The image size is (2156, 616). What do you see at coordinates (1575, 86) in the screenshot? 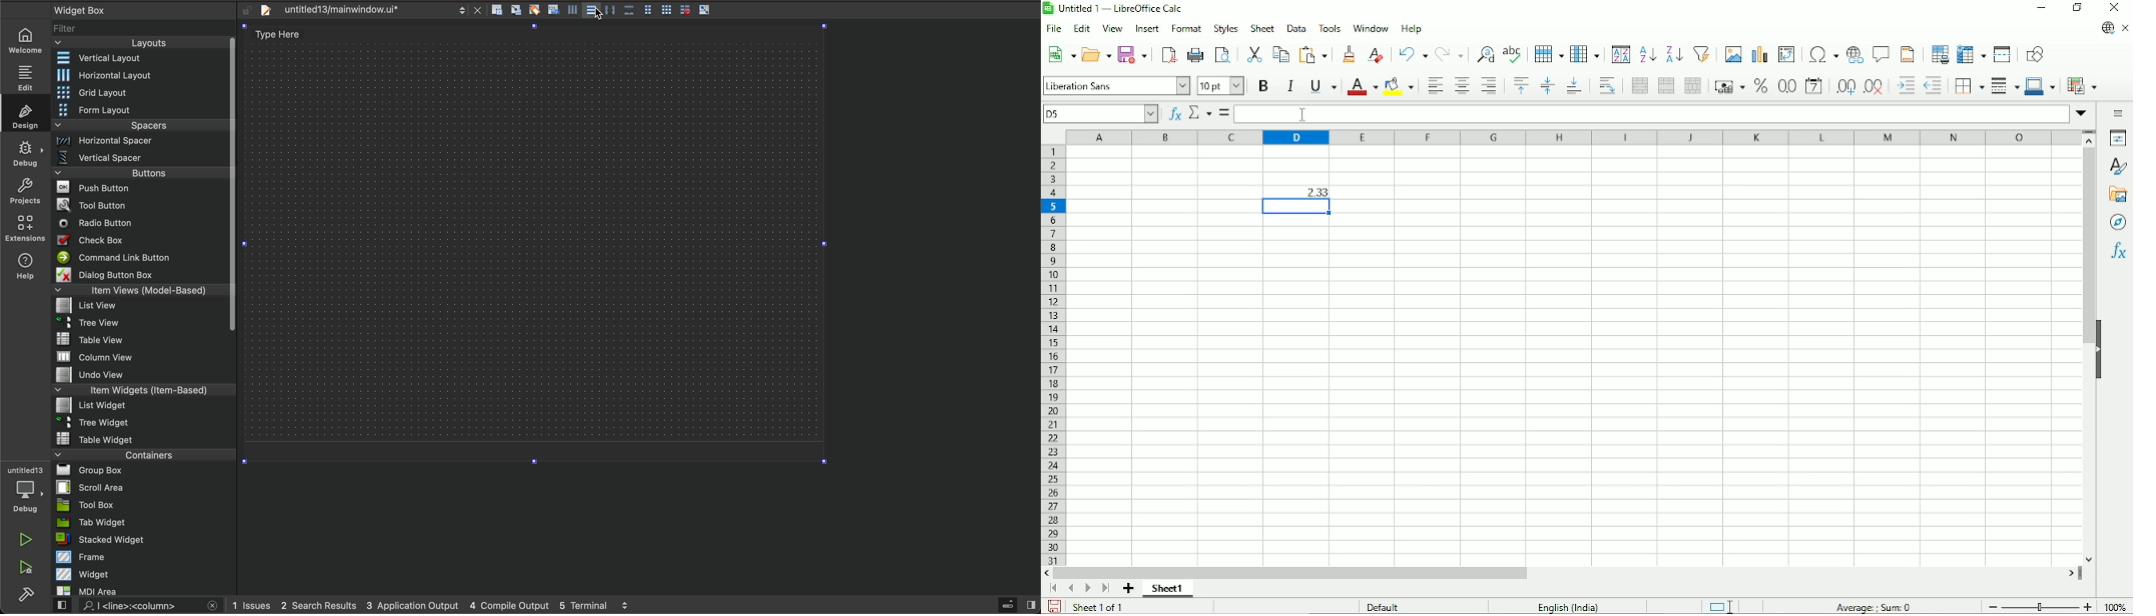
I see `Align bottom` at bounding box center [1575, 86].